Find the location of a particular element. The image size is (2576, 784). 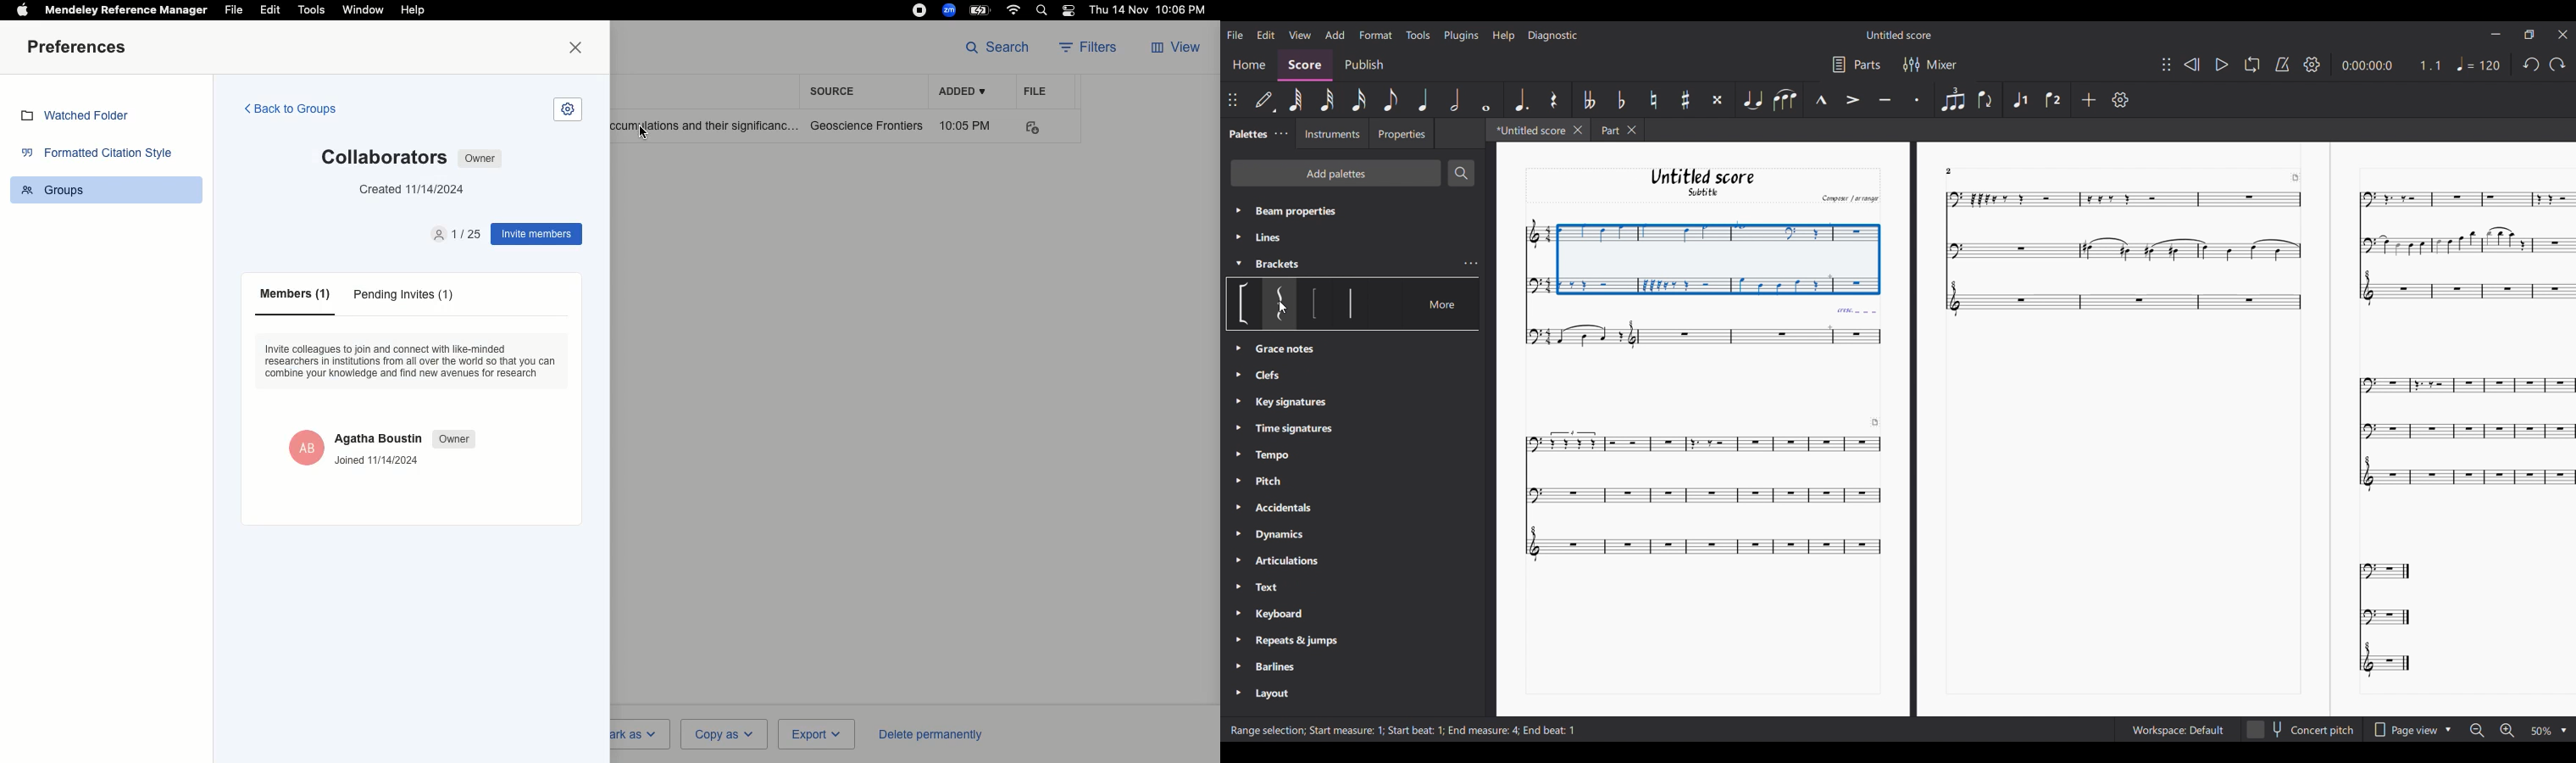

Voice 1 is located at coordinates (2020, 98).